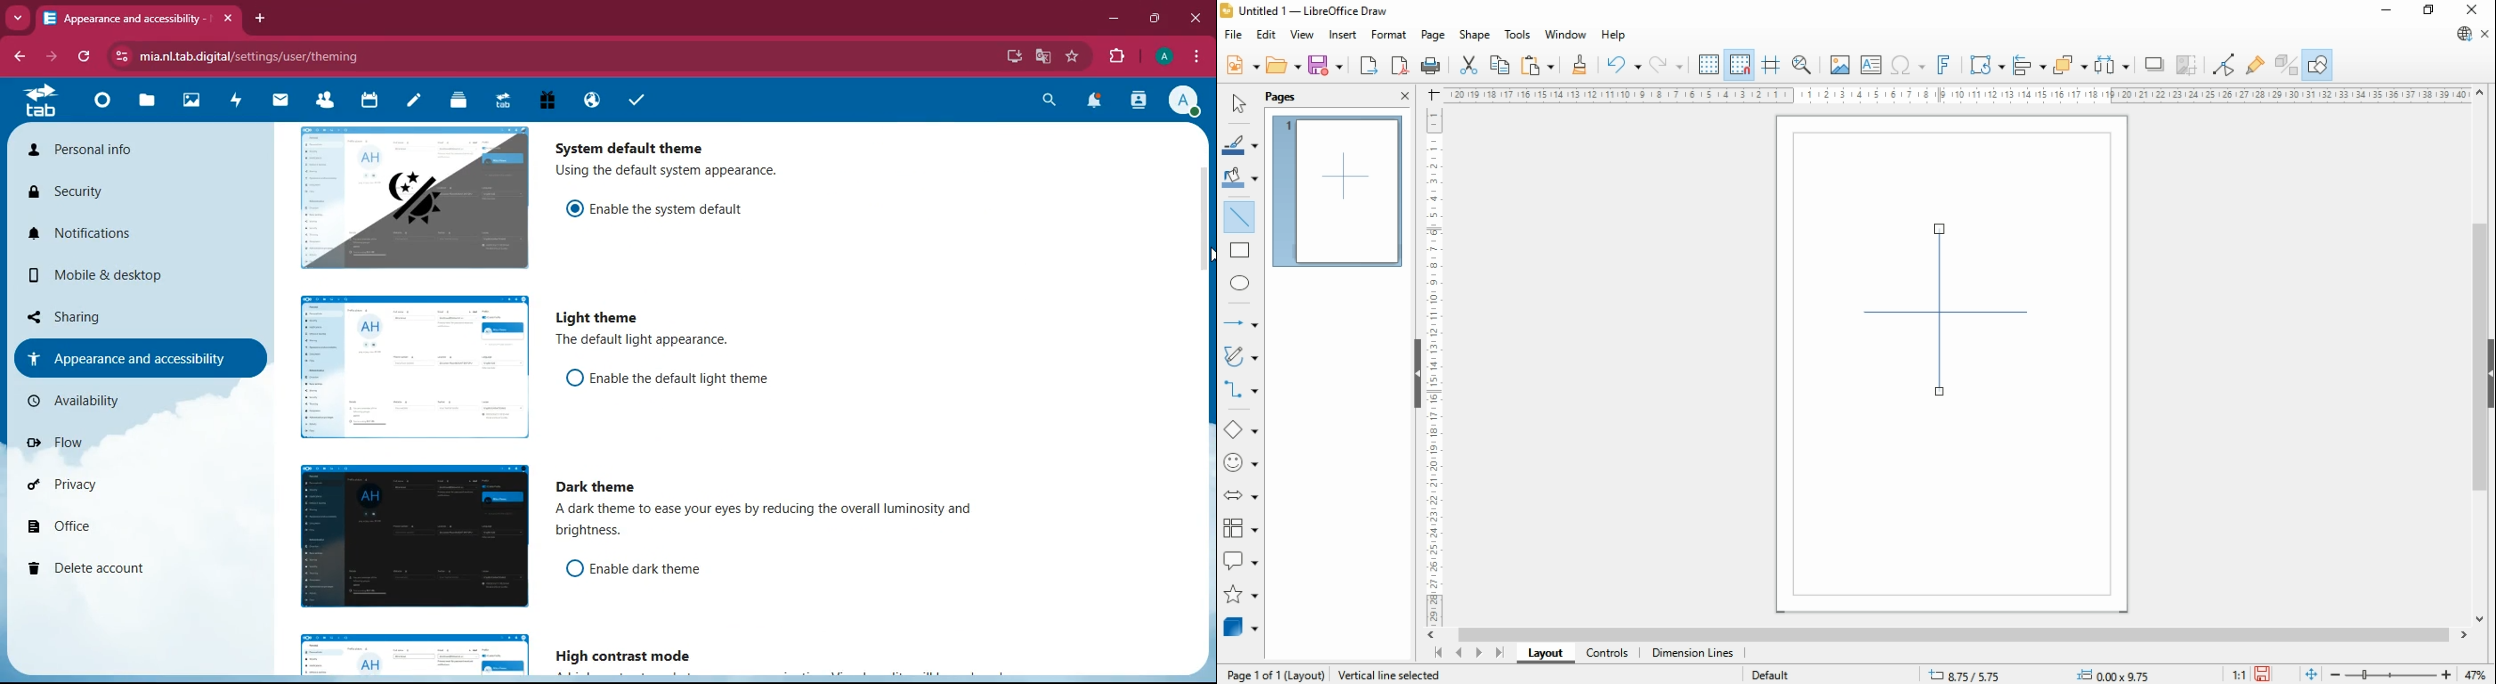 The height and width of the screenshot is (700, 2520). I want to click on tab, so click(39, 101).